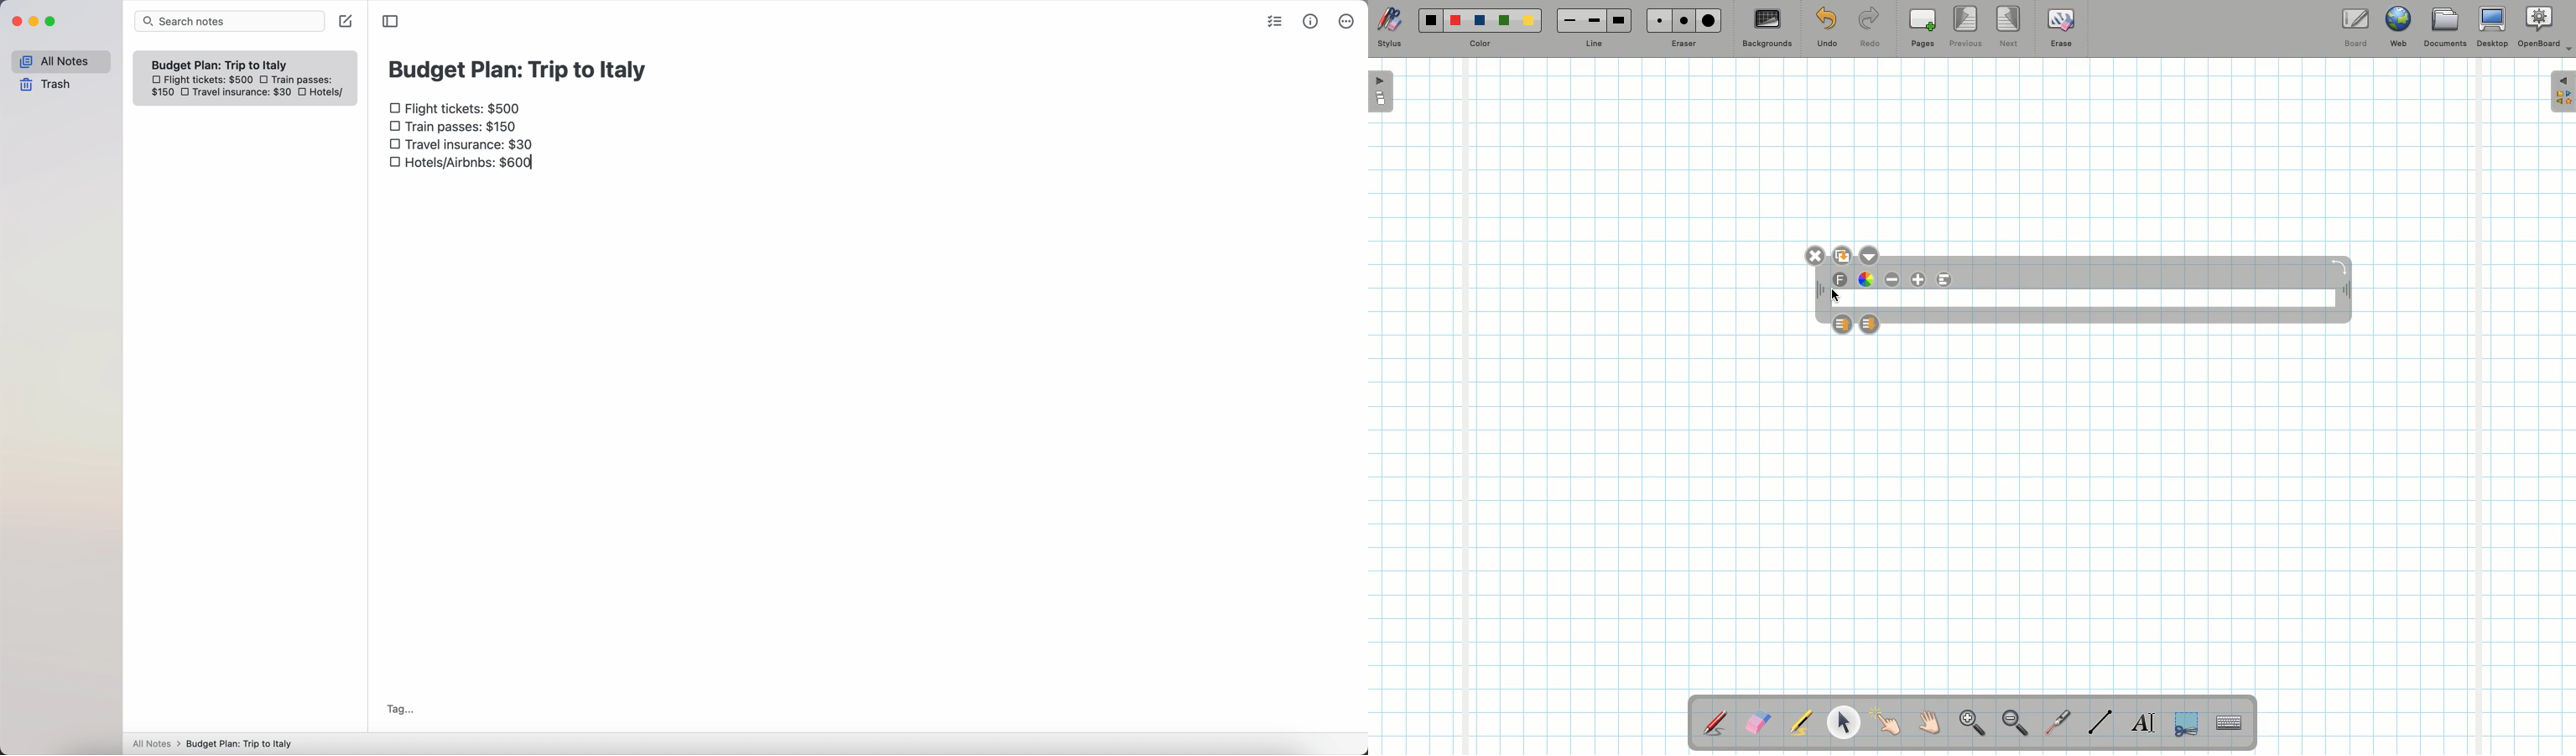  I want to click on OpenBoard, so click(2545, 27).